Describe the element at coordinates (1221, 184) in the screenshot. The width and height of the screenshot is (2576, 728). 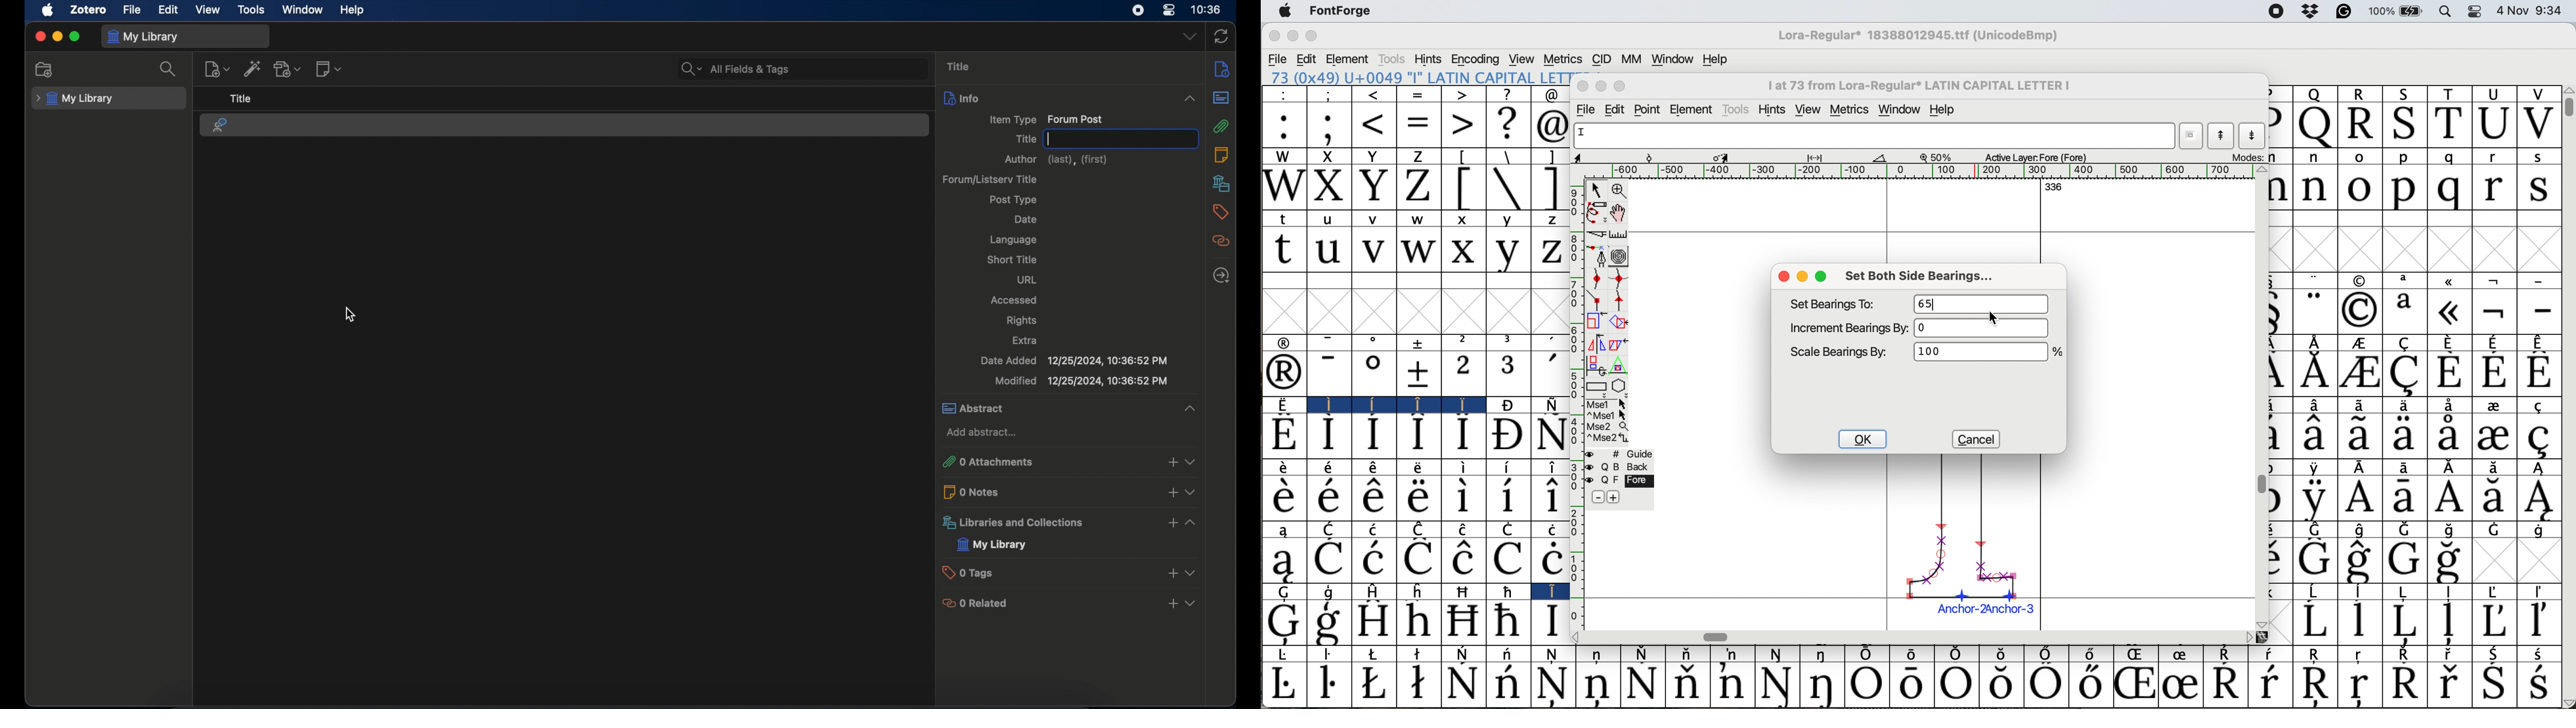
I see `libraries` at that location.